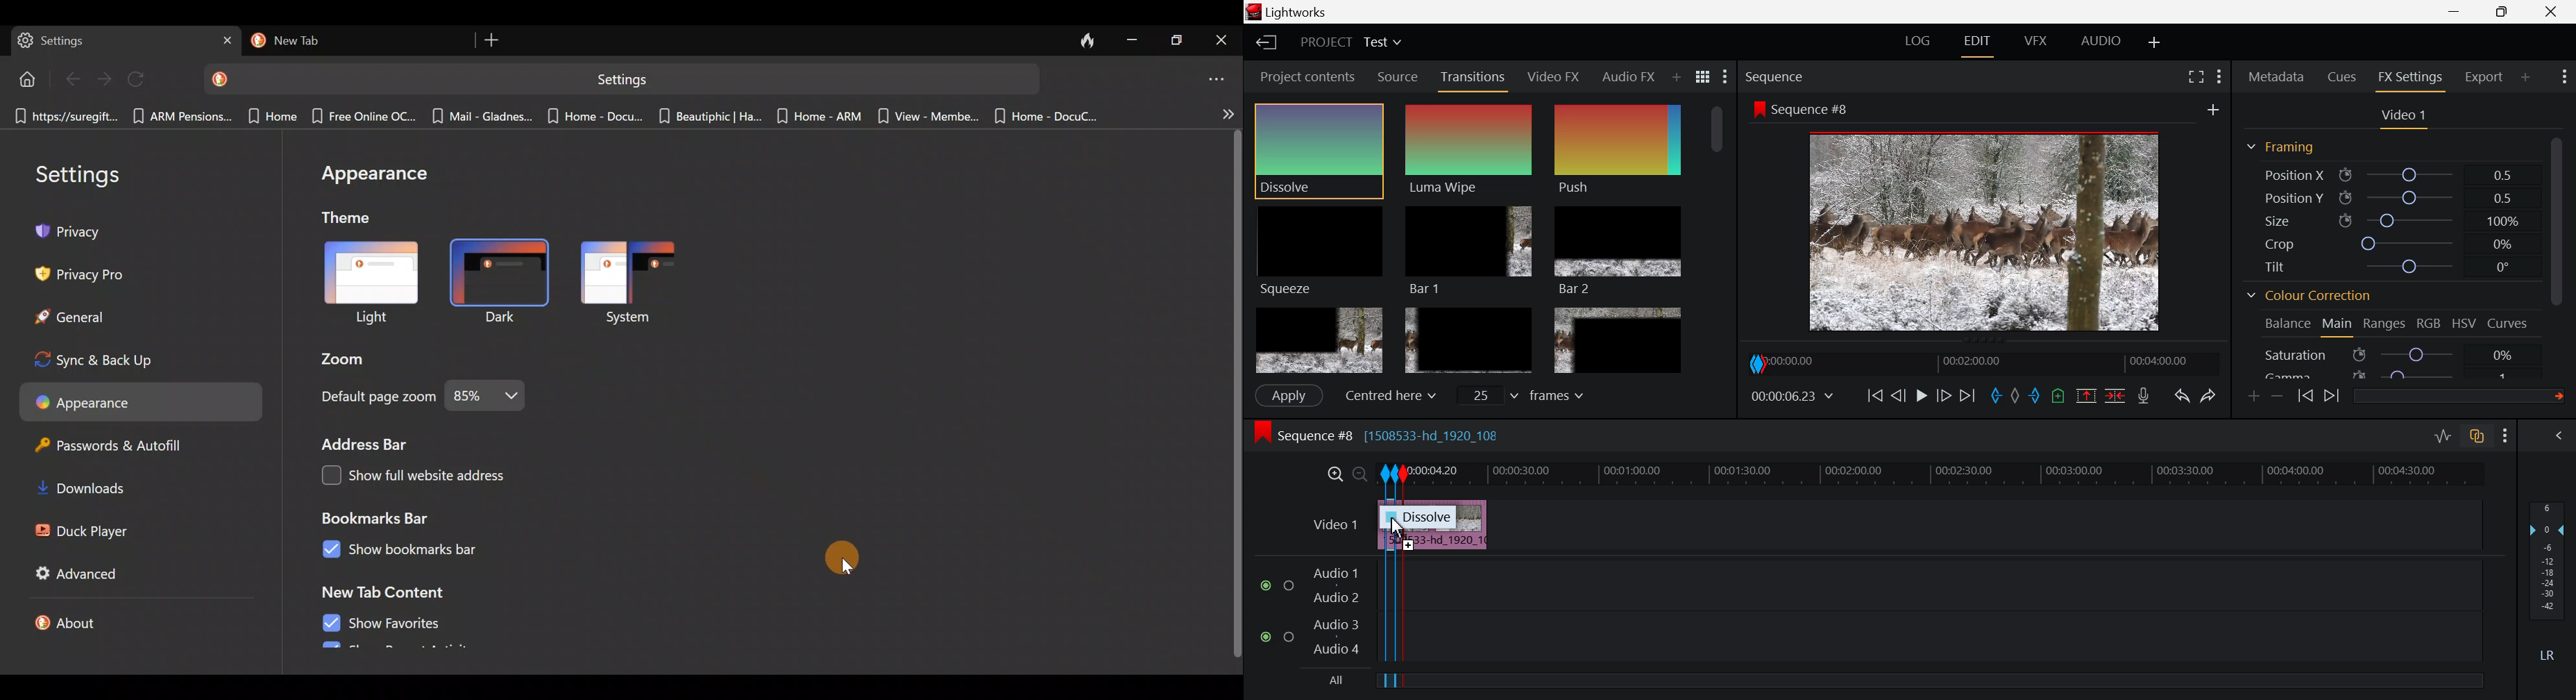 The height and width of the screenshot is (700, 2576). I want to click on AUDIO, so click(2102, 40).